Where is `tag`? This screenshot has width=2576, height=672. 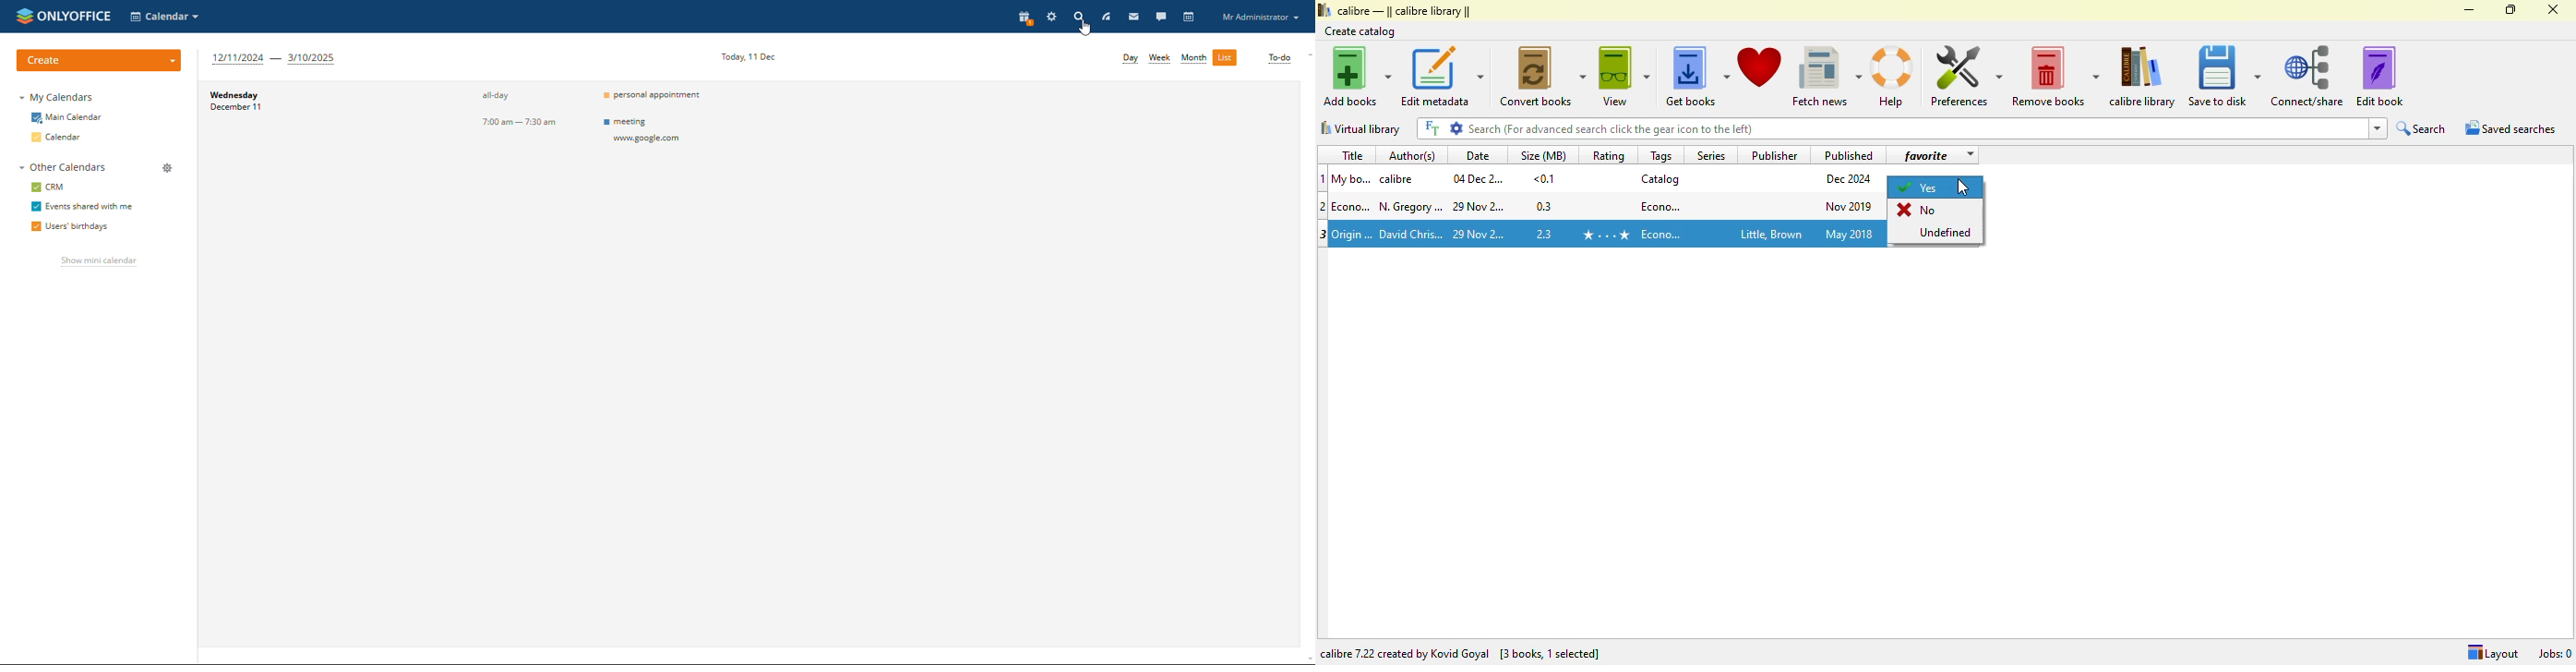
tag is located at coordinates (1663, 235).